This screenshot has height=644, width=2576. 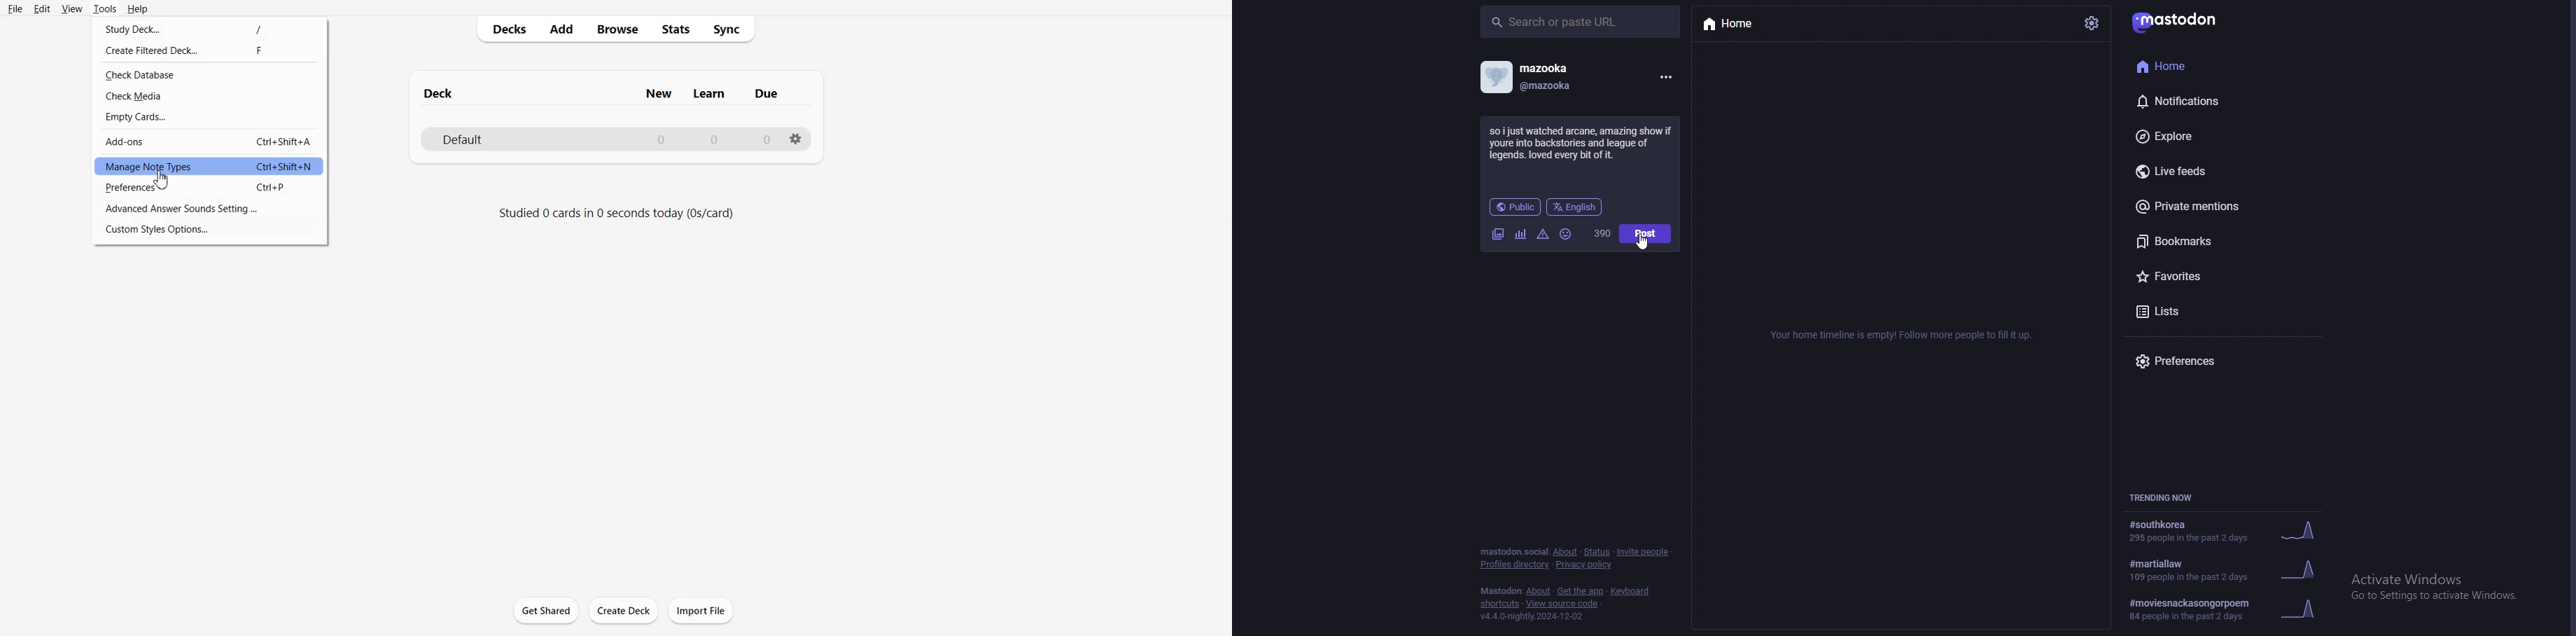 I want to click on private mentions, so click(x=2210, y=206).